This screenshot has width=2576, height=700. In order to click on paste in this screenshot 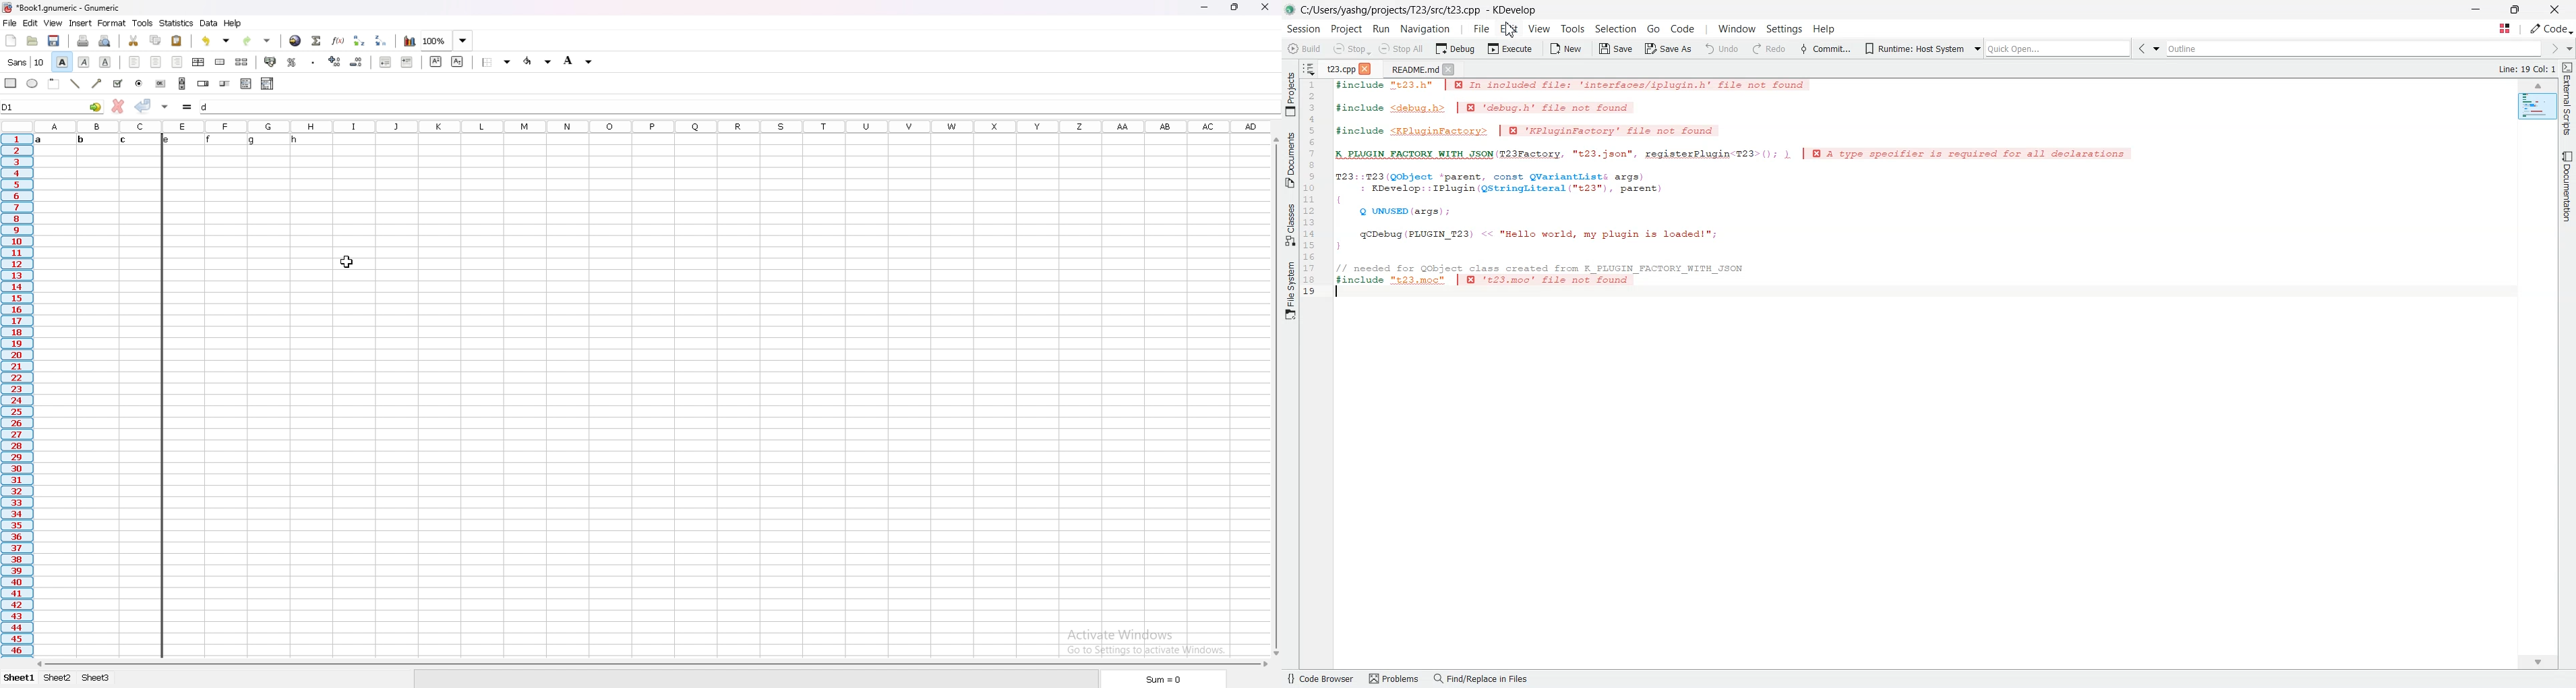, I will do `click(177, 41)`.